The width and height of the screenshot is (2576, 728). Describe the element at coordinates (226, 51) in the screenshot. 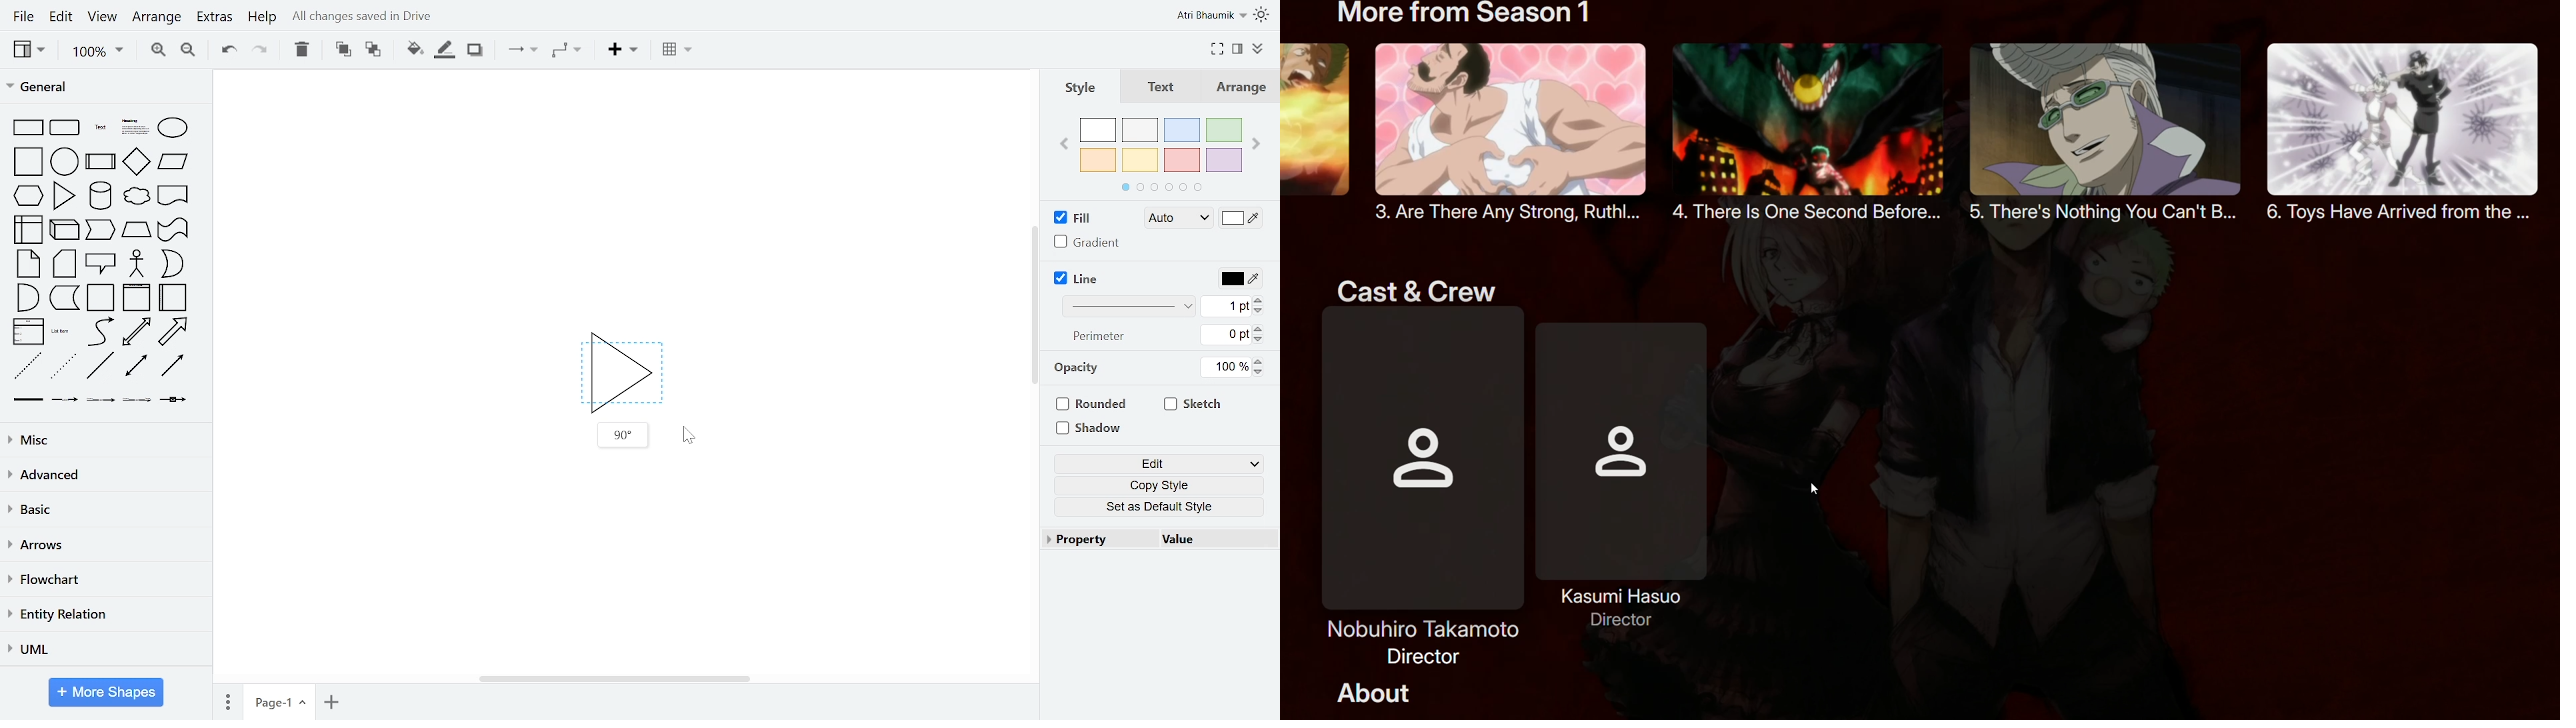

I see `undo` at that location.